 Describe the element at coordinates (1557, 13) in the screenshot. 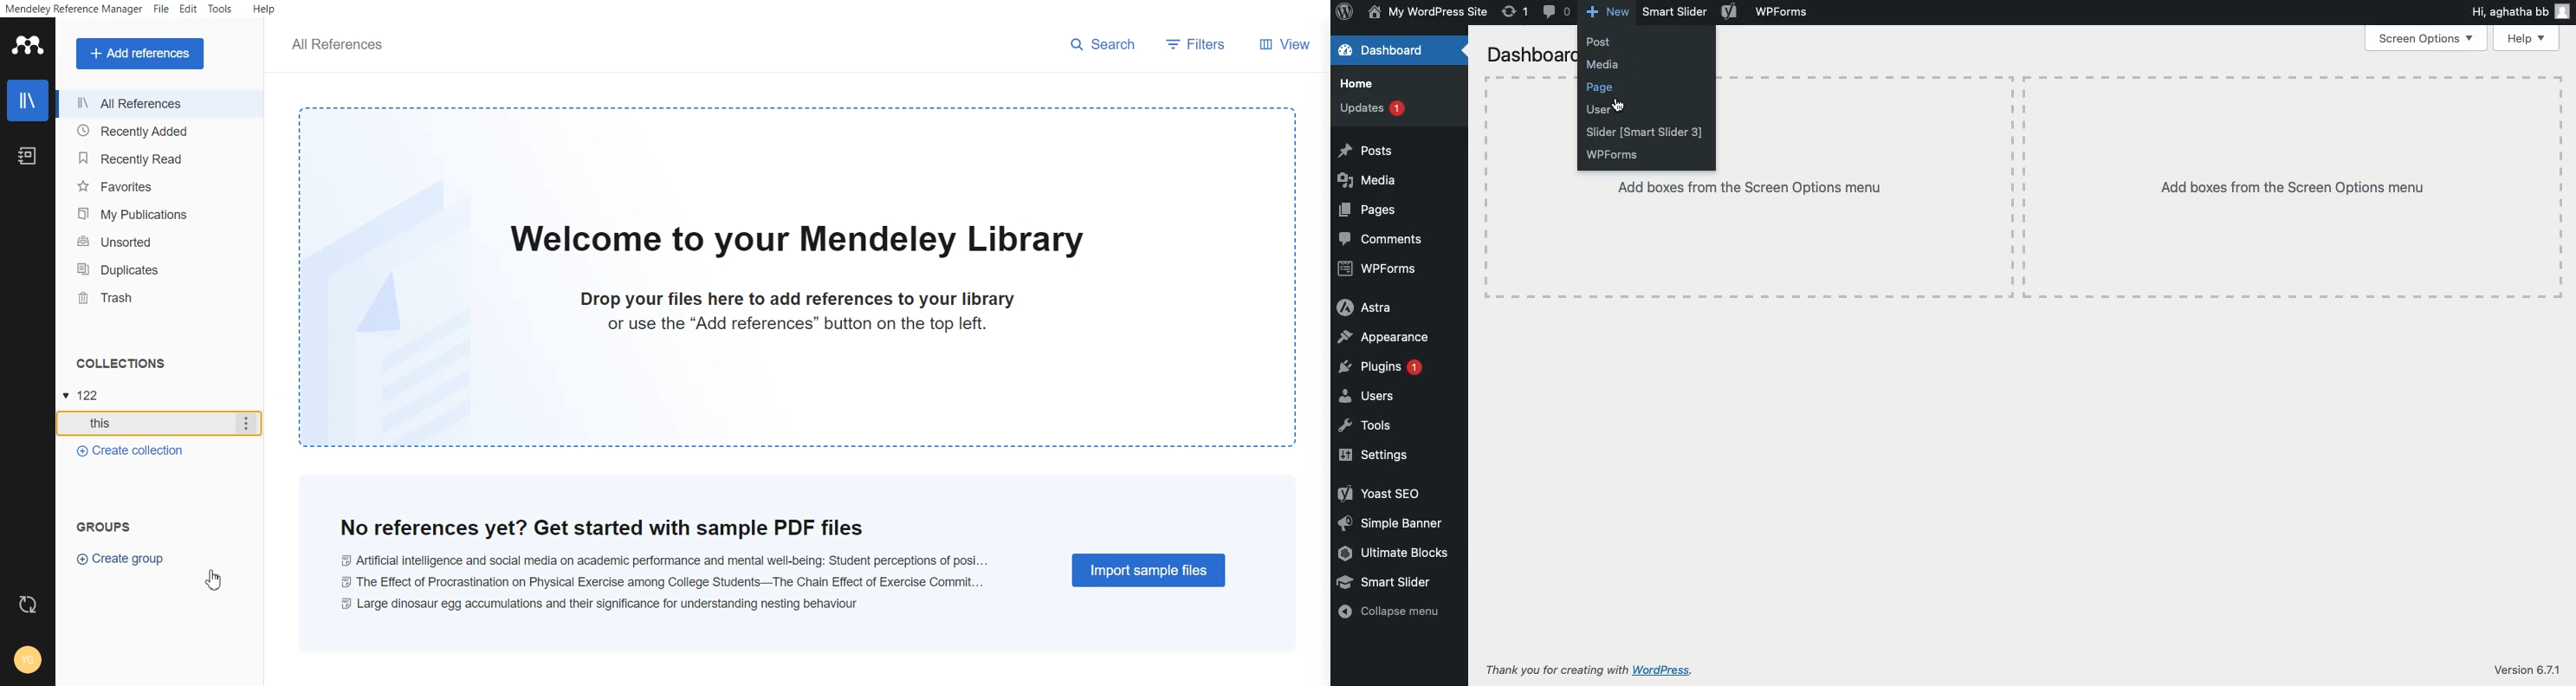

I see `Comment` at that location.